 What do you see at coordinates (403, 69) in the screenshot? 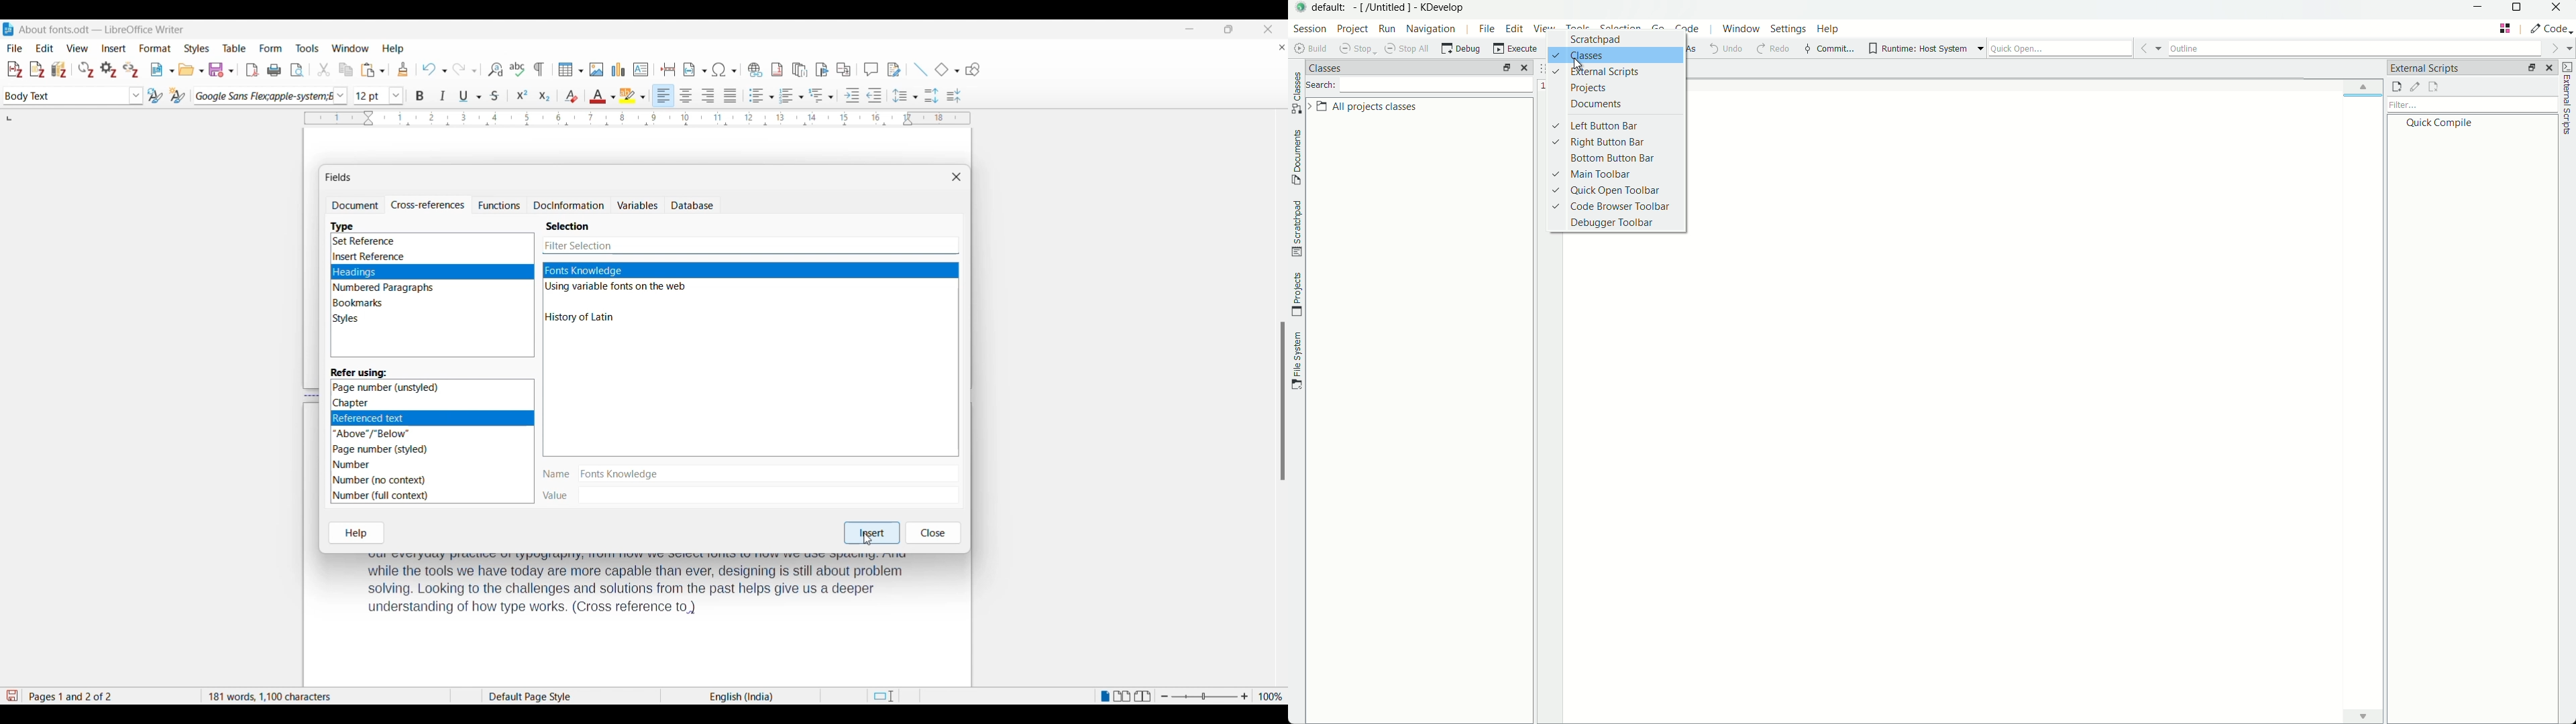
I see `Clone formatting` at bounding box center [403, 69].